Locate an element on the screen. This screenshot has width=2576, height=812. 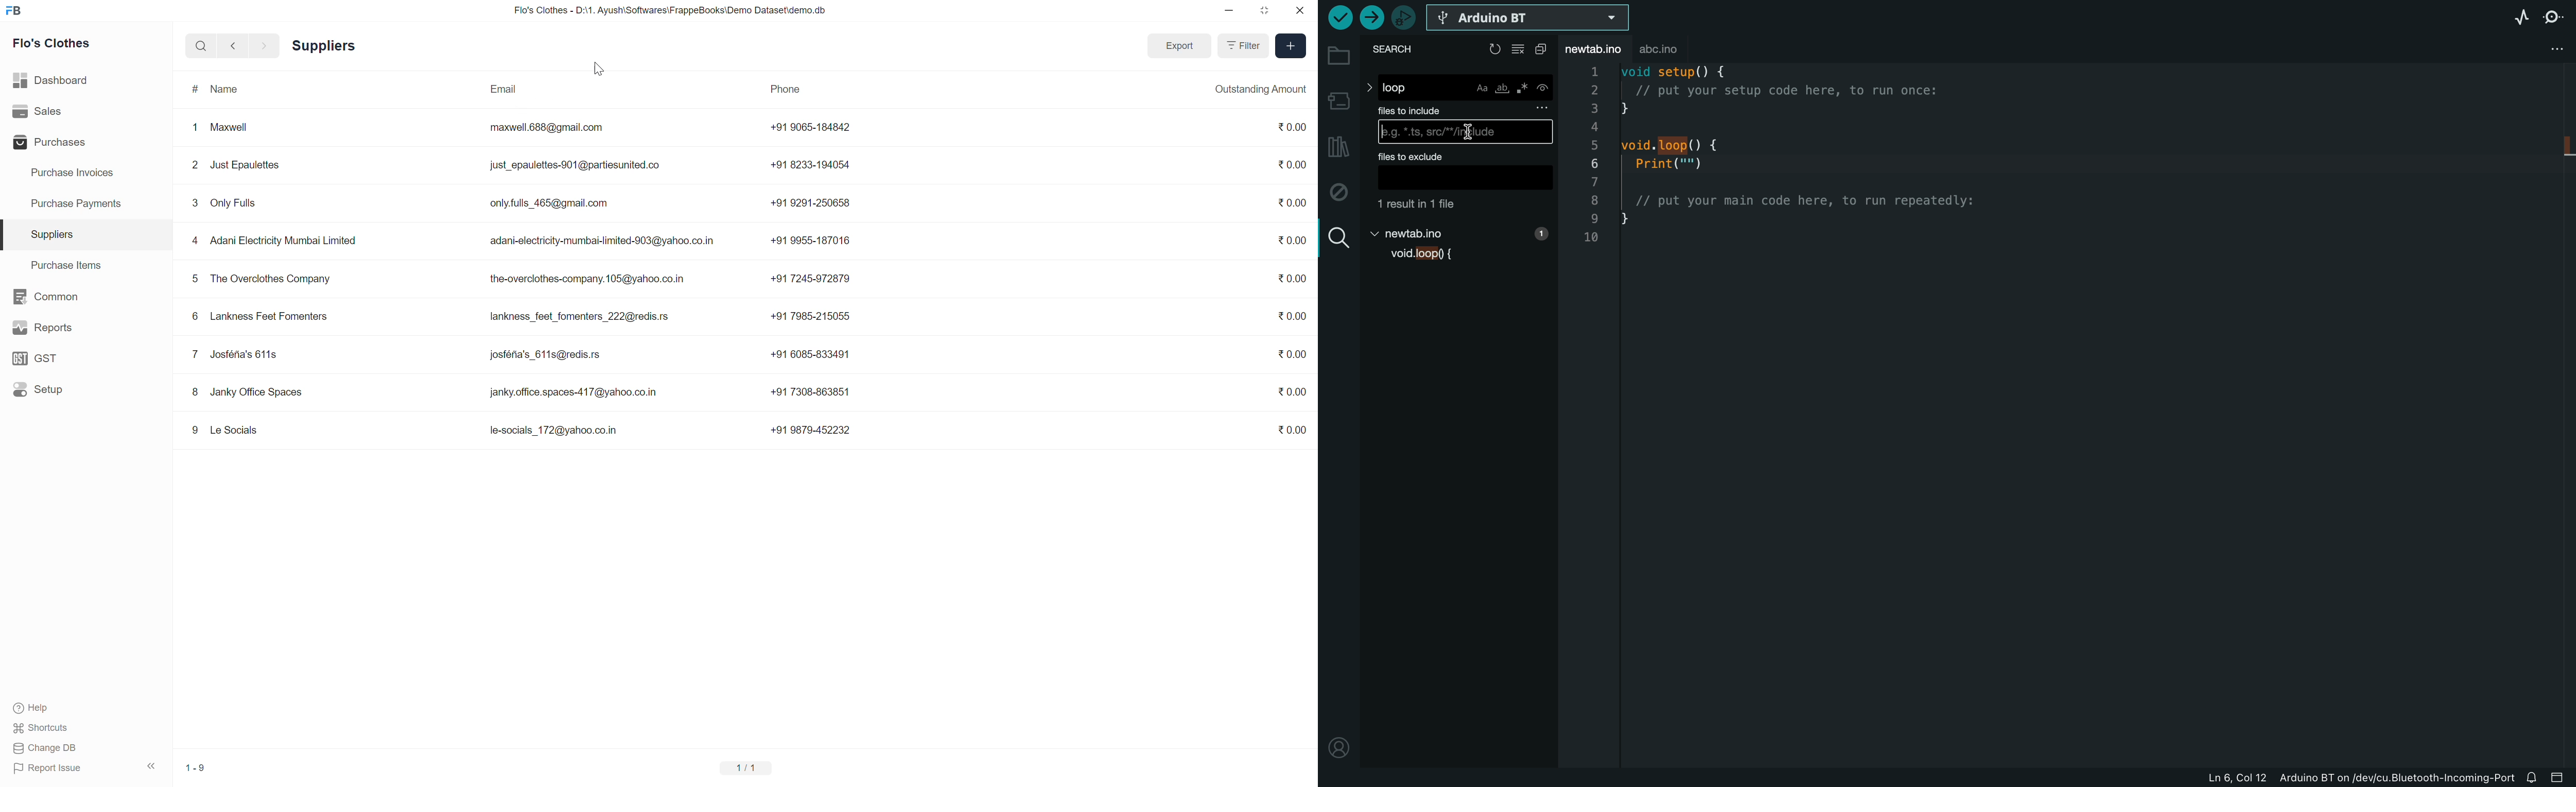
Maxwell is located at coordinates (230, 128).